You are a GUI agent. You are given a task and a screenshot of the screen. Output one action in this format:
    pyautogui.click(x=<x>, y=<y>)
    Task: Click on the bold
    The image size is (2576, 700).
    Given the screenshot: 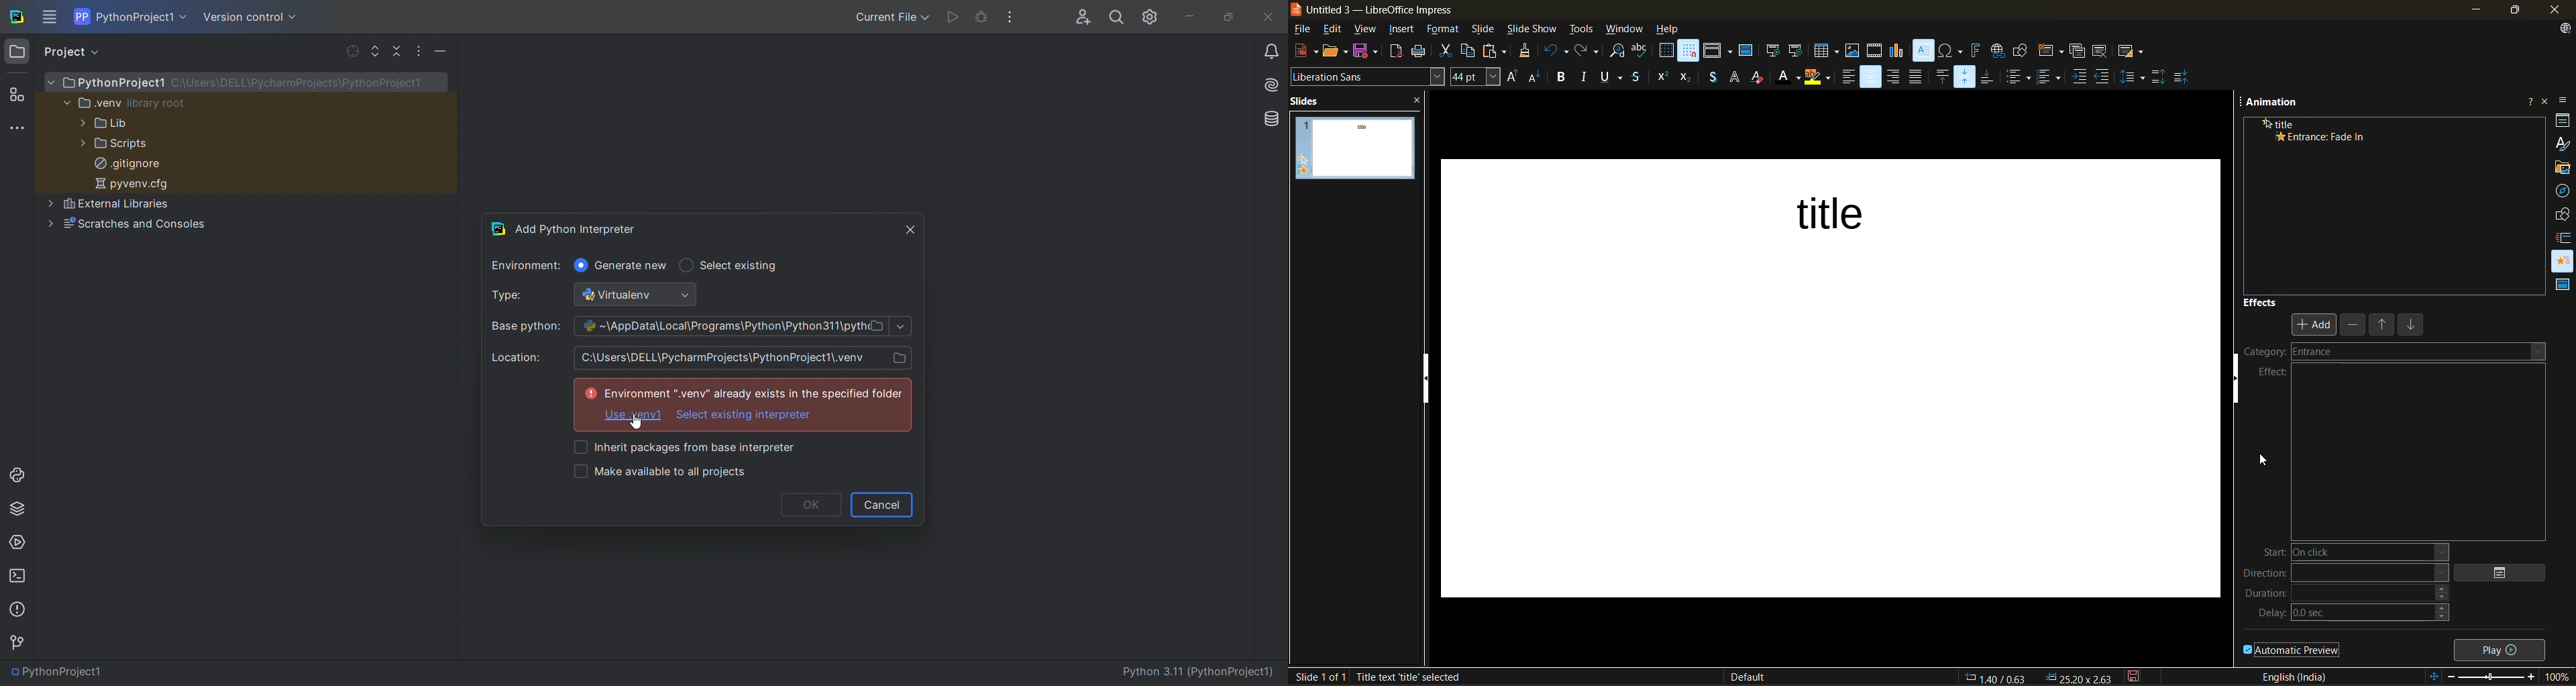 What is the action you would take?
    pyautogui.click(x=1562, y=77)
    